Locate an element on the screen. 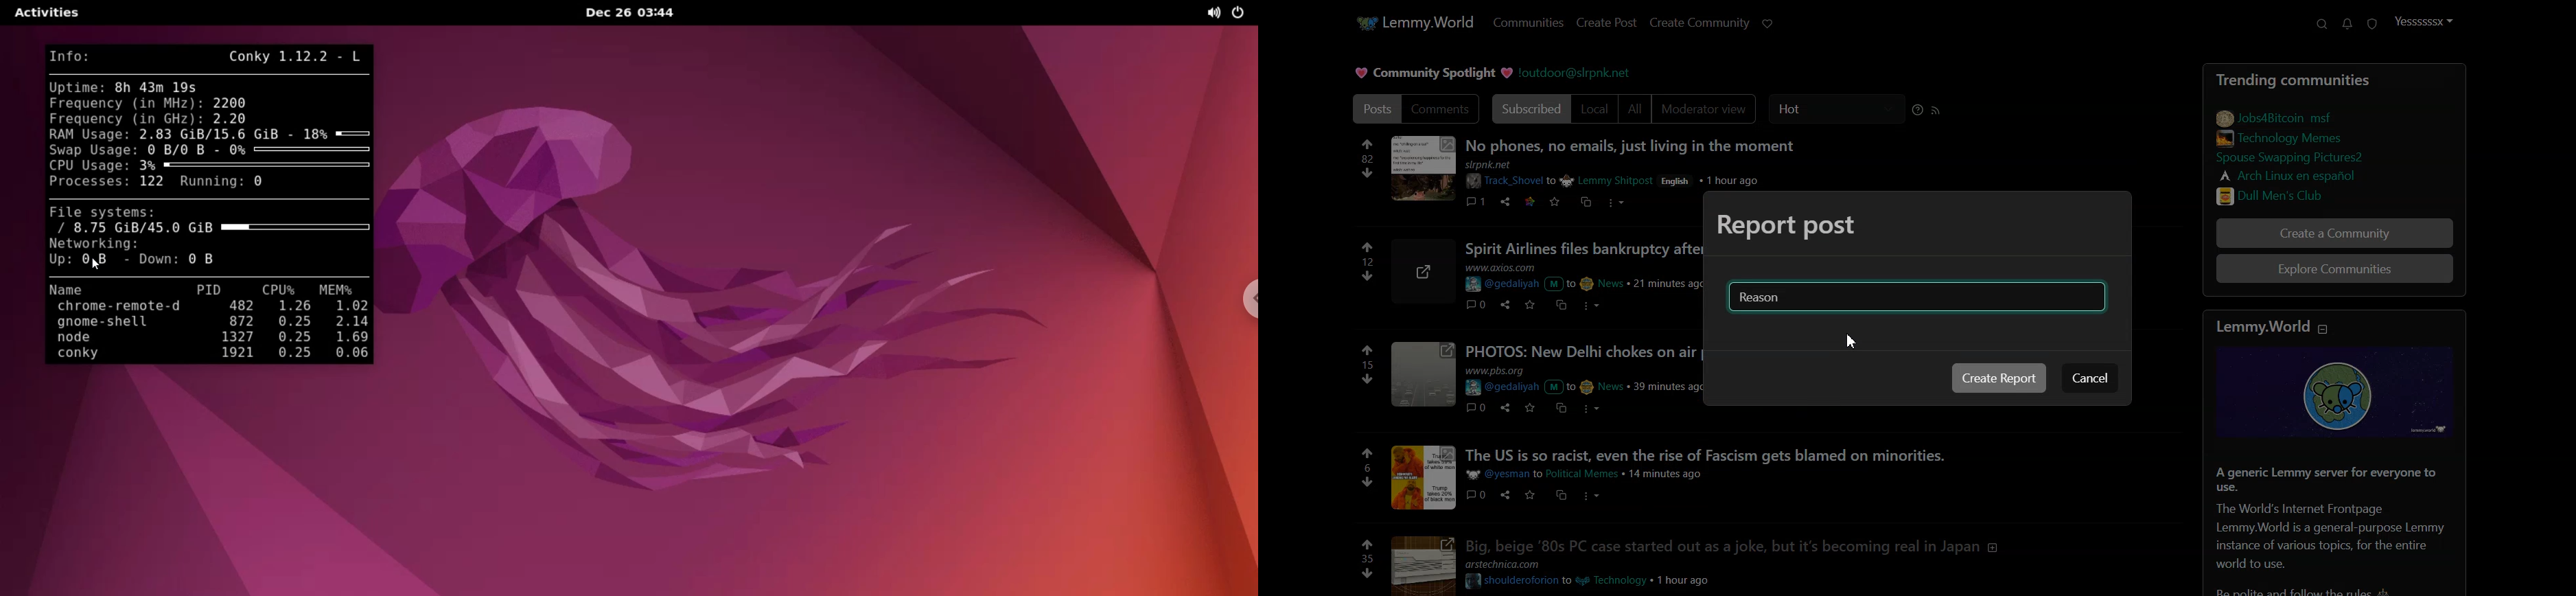  image is located at coordinates (1422, 170).